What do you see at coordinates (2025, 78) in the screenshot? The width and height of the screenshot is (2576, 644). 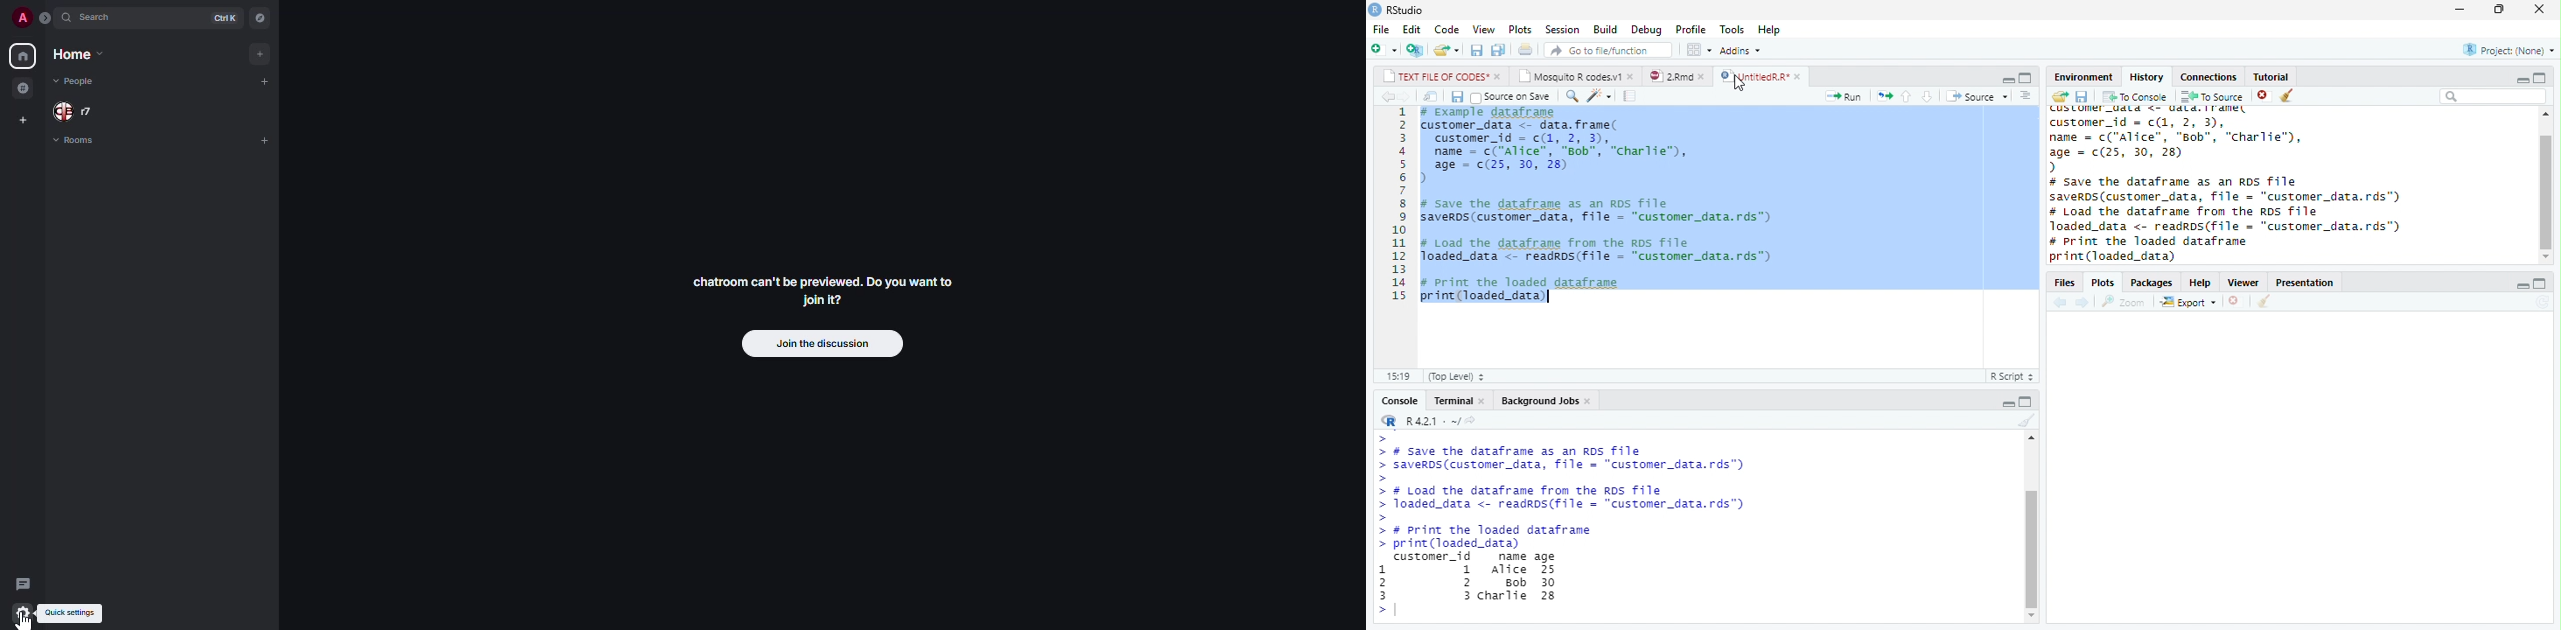 I see `maximize` at bounding box center [2025, 78].